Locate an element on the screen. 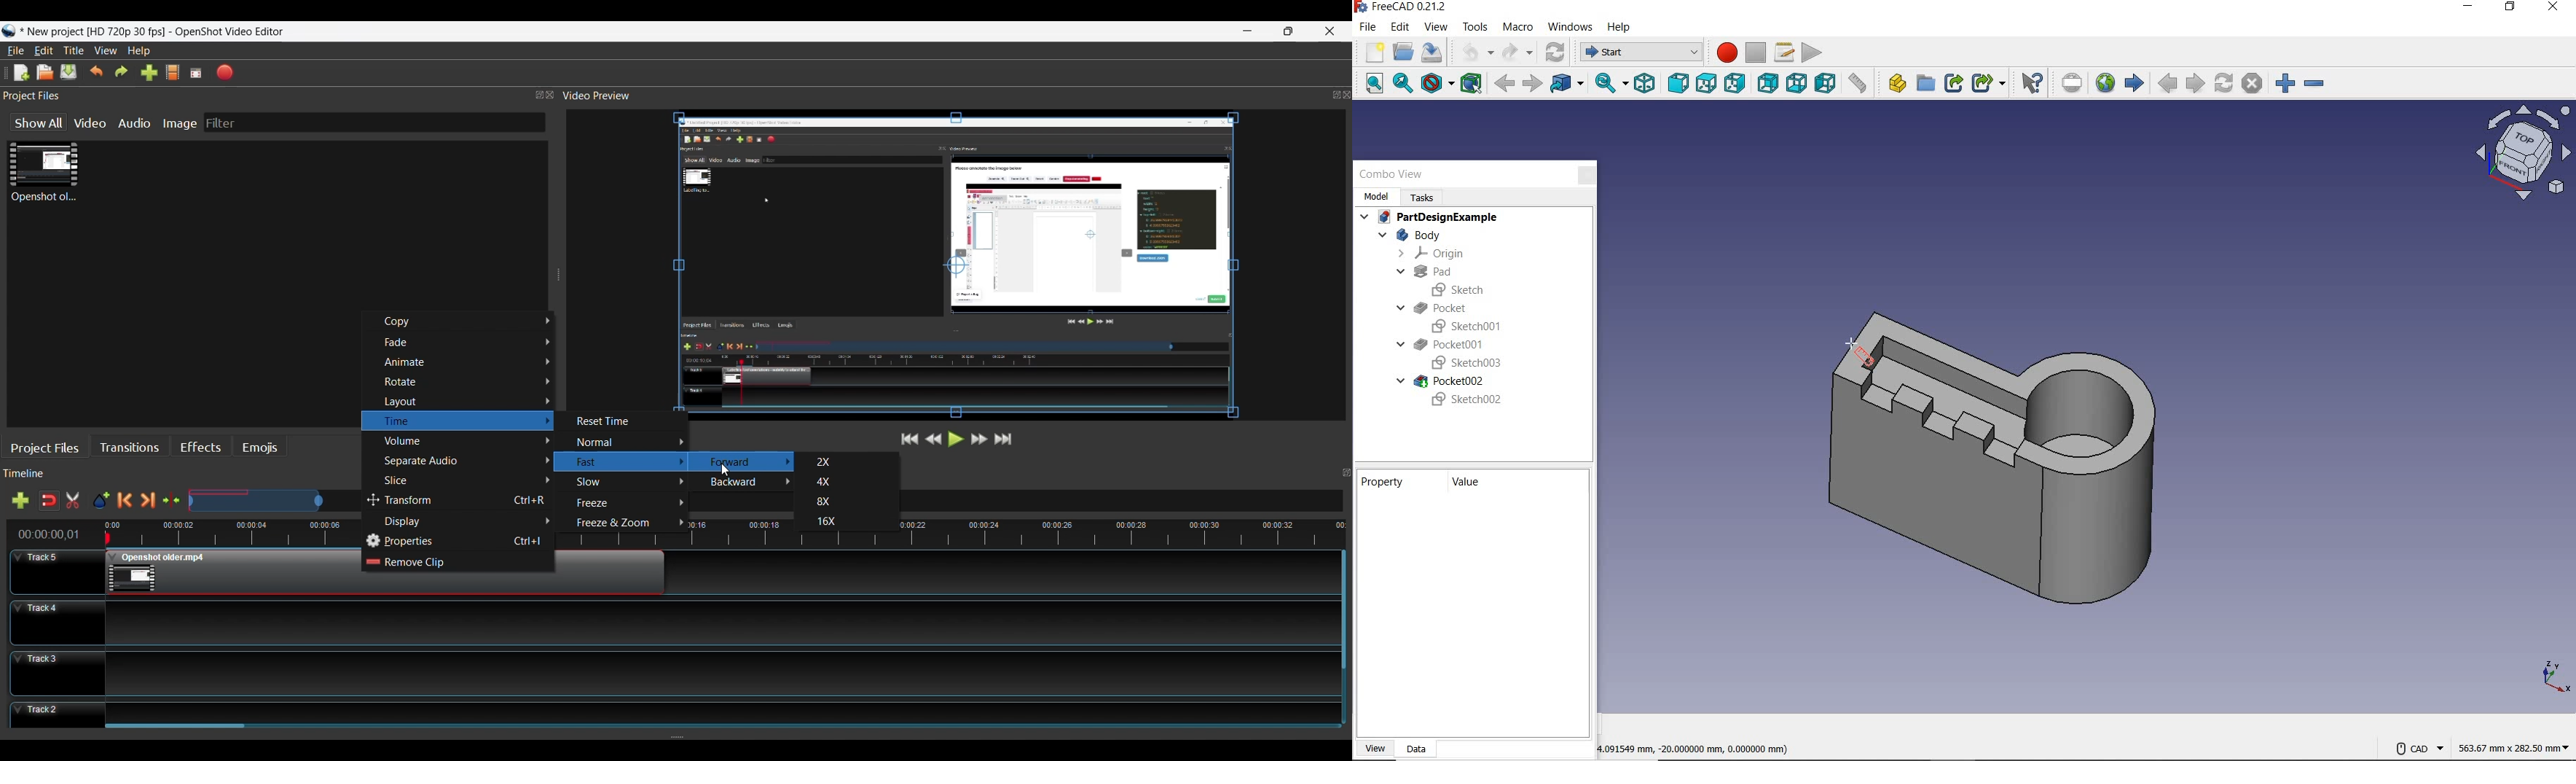 The height and width of the screenshot is (784, 2576). Value is located at coordinates (1469, 483).